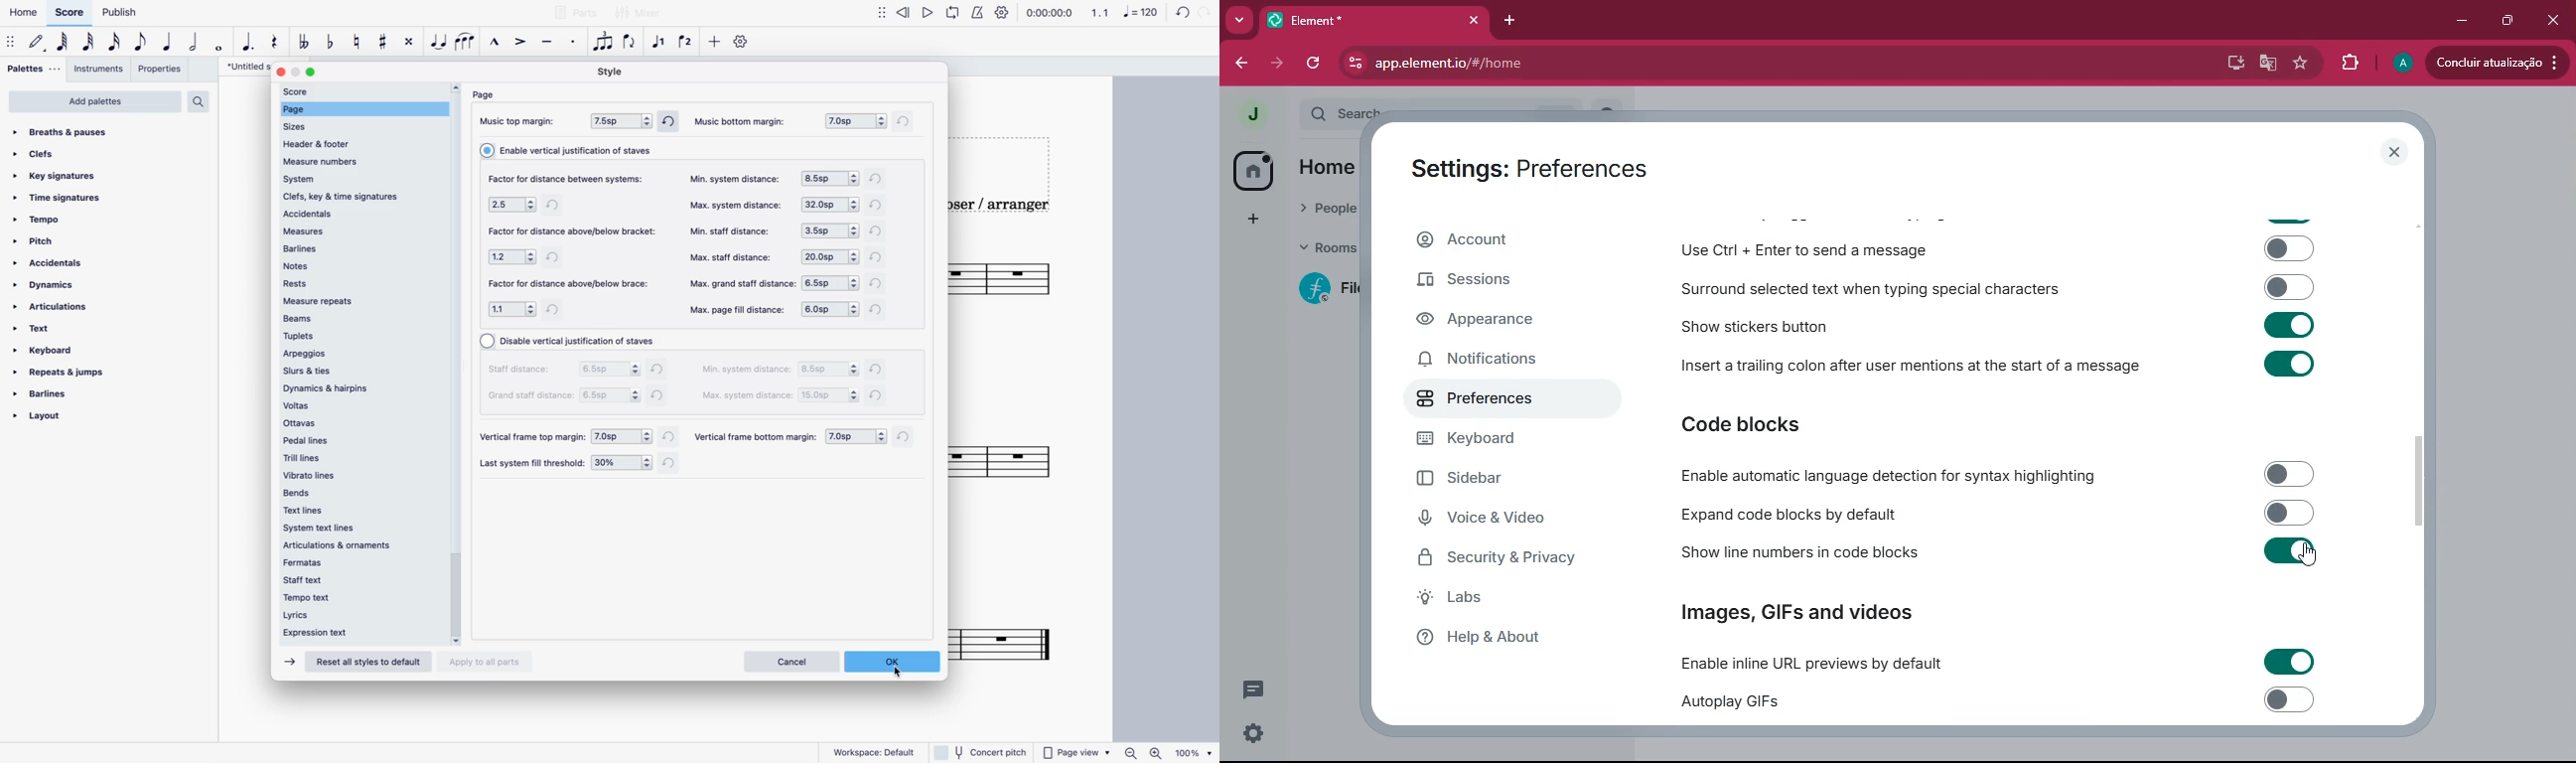 The image size is (2576, 784). Describe the element at coordinates (1506, 558) in the screenshot. I see `security & Privacy` at that location.